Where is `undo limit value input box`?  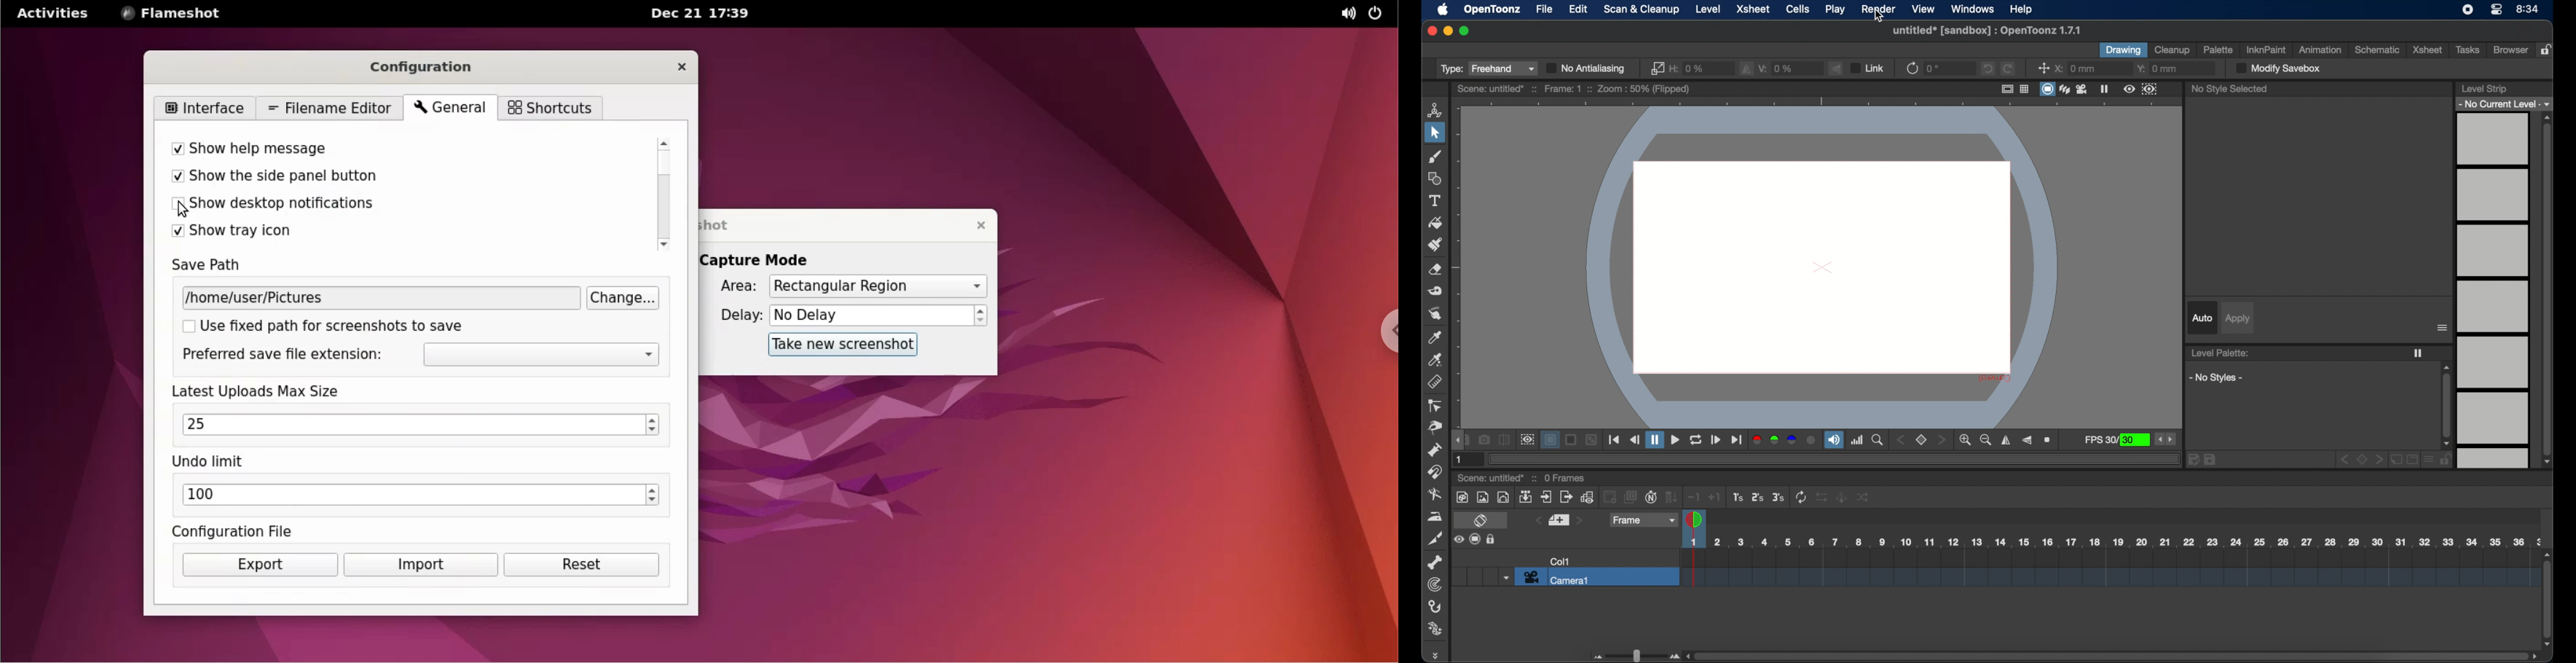 undo limit value input box is located at coordinates (411, 496).